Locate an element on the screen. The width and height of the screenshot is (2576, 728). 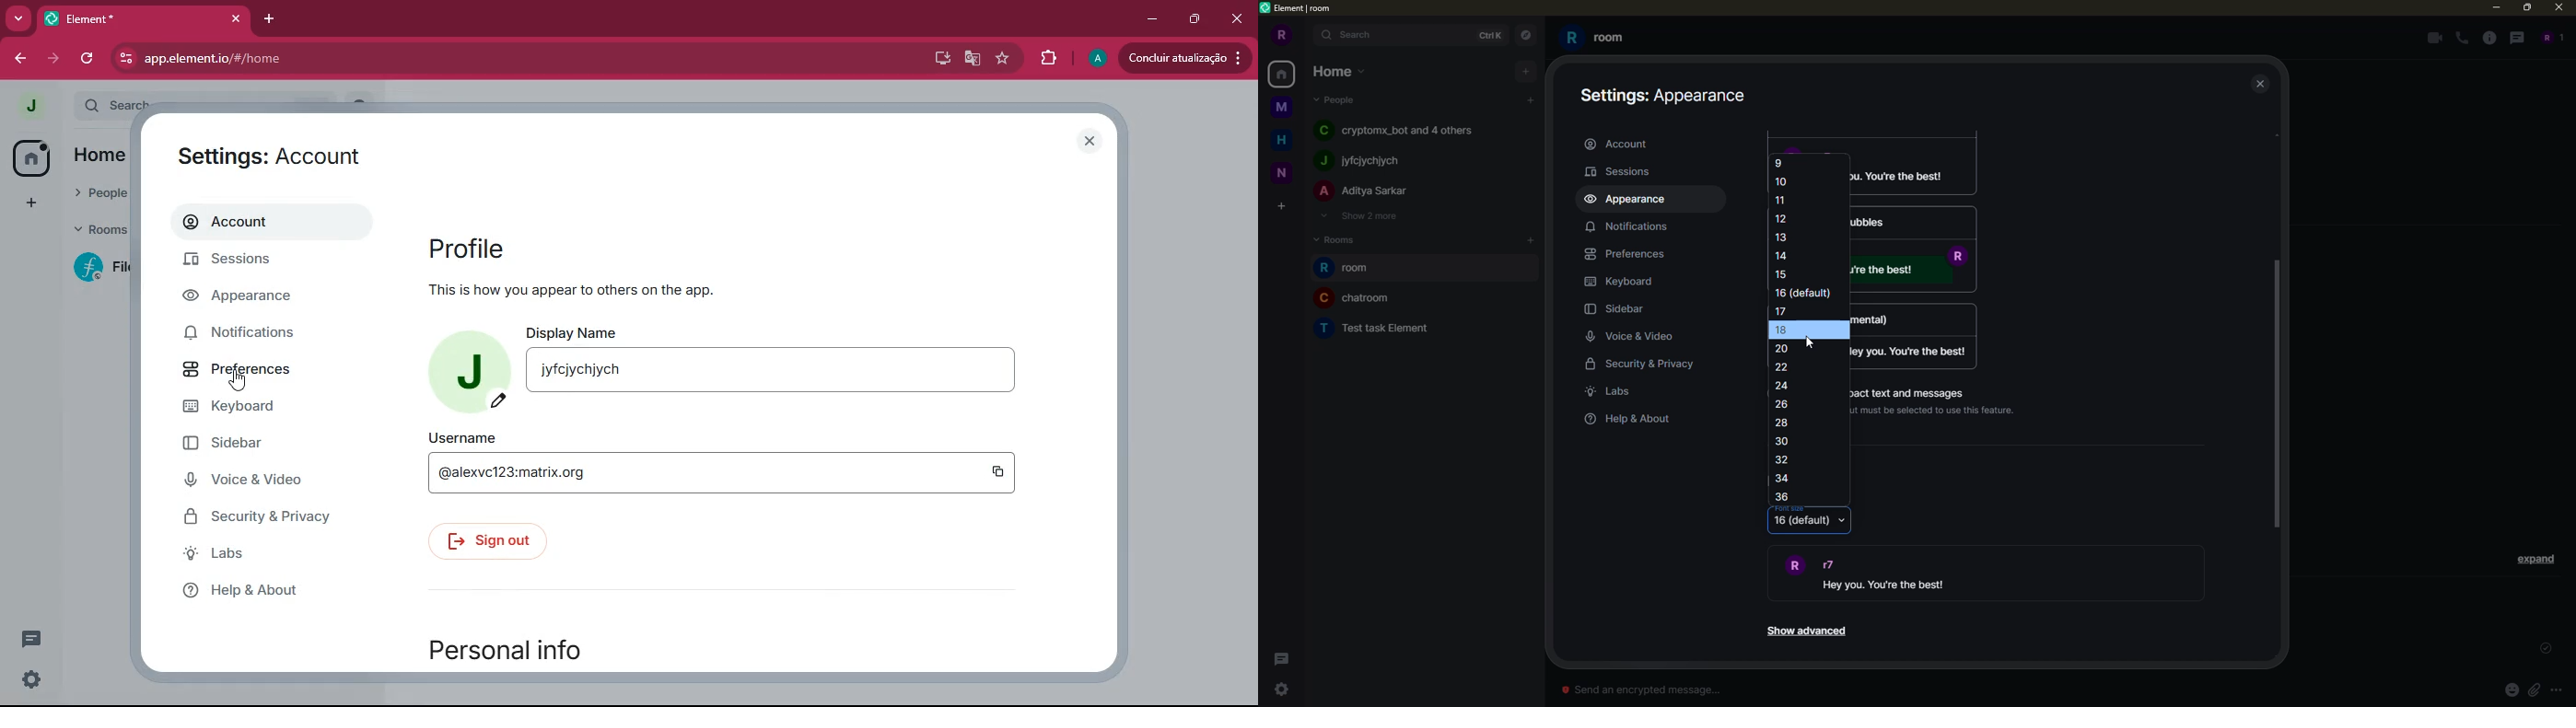
people is located at coordinates (103, 193).